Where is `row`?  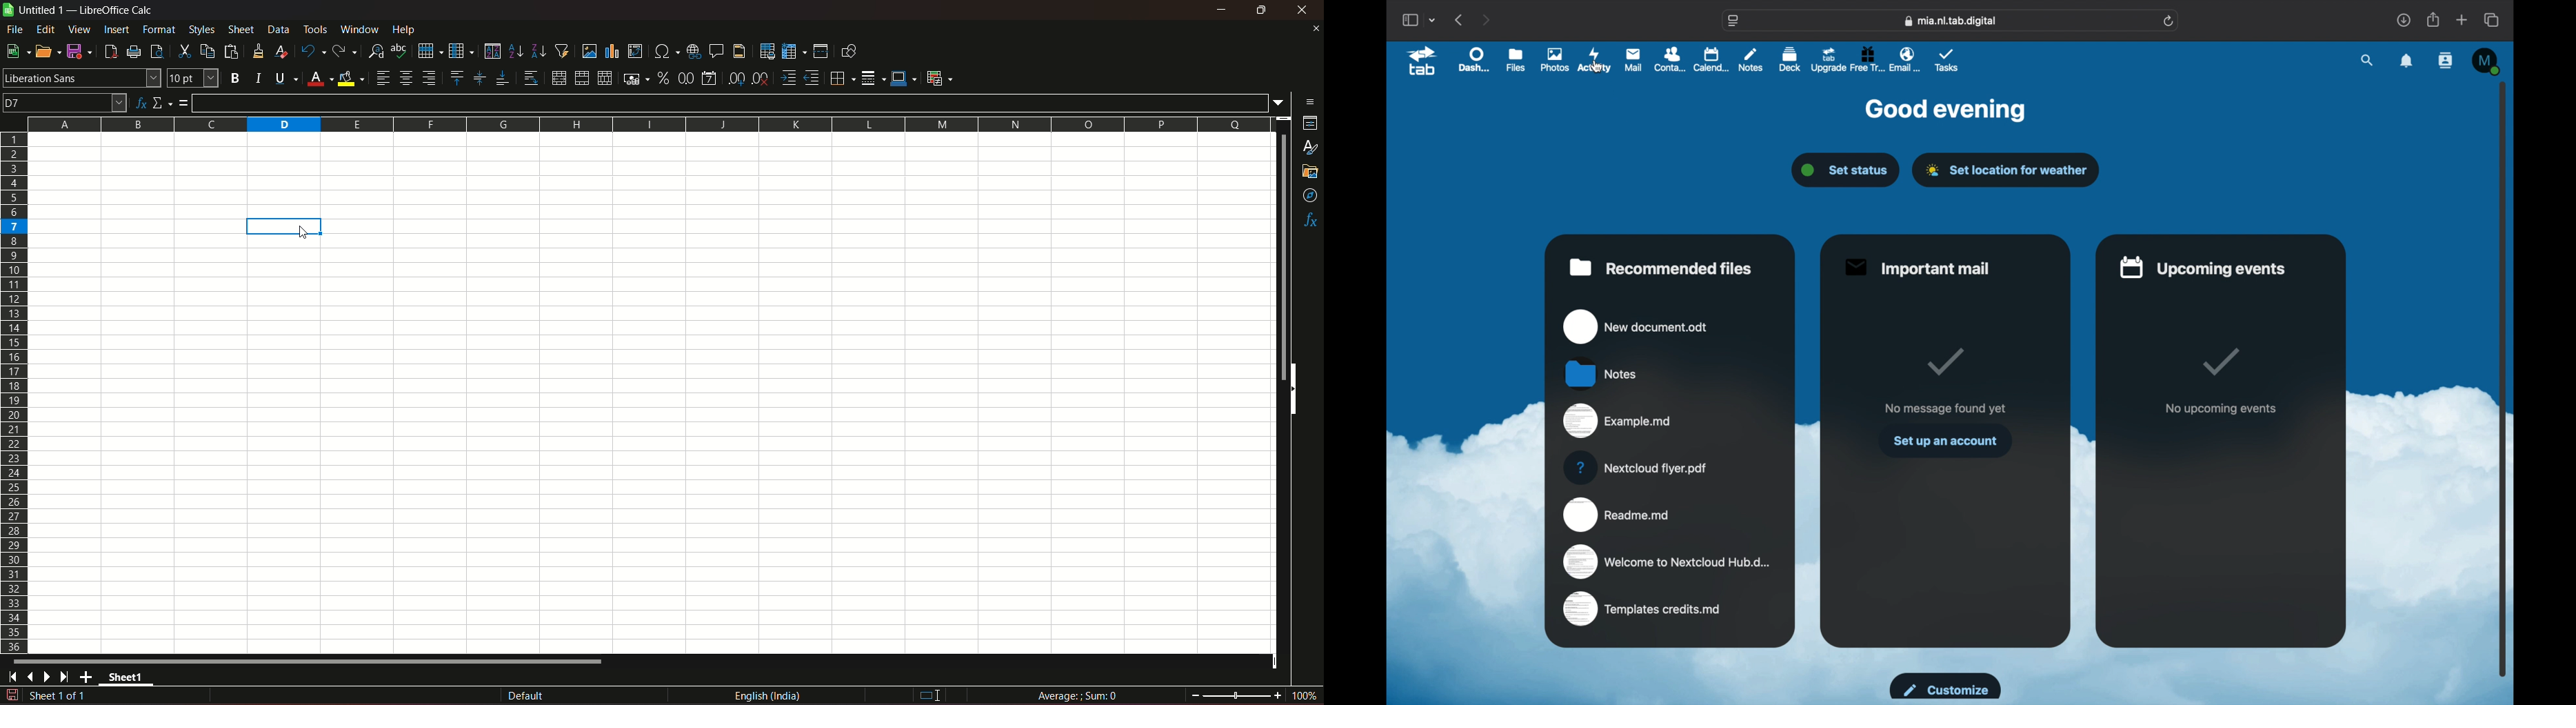 row is located at coordinates (427, 50).